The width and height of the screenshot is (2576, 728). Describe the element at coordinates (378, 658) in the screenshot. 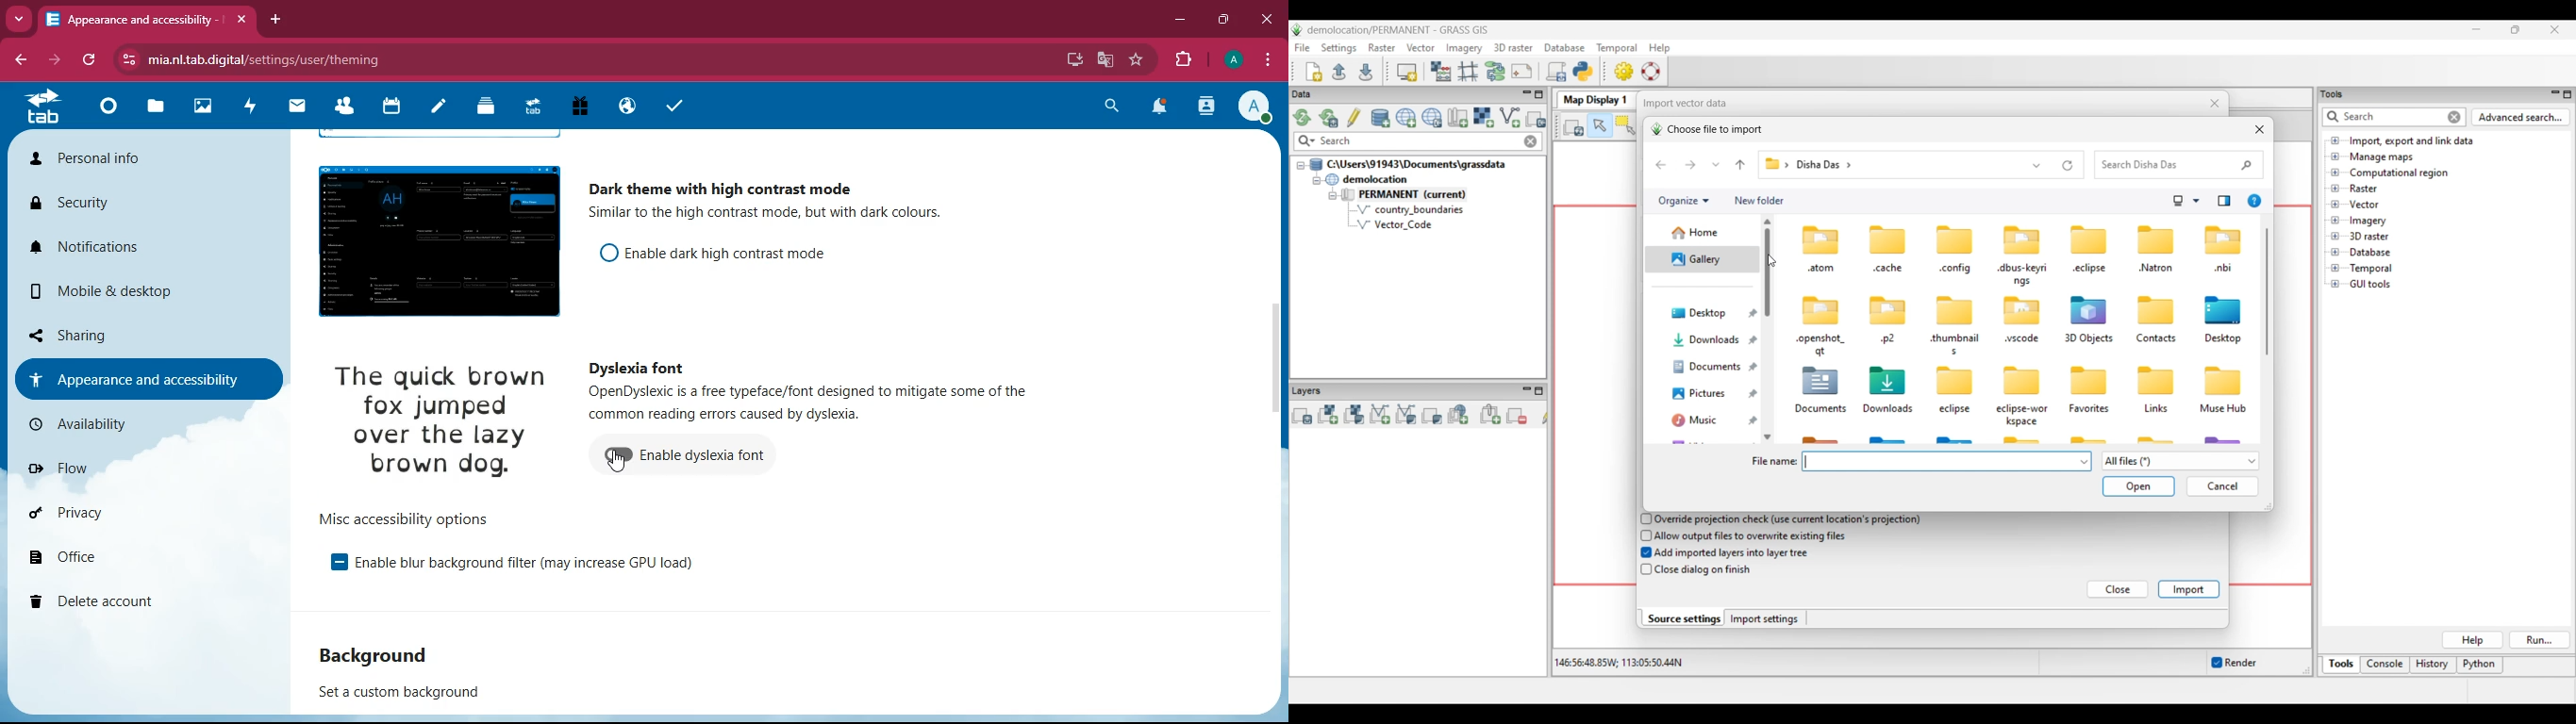

I see `background` at that location.